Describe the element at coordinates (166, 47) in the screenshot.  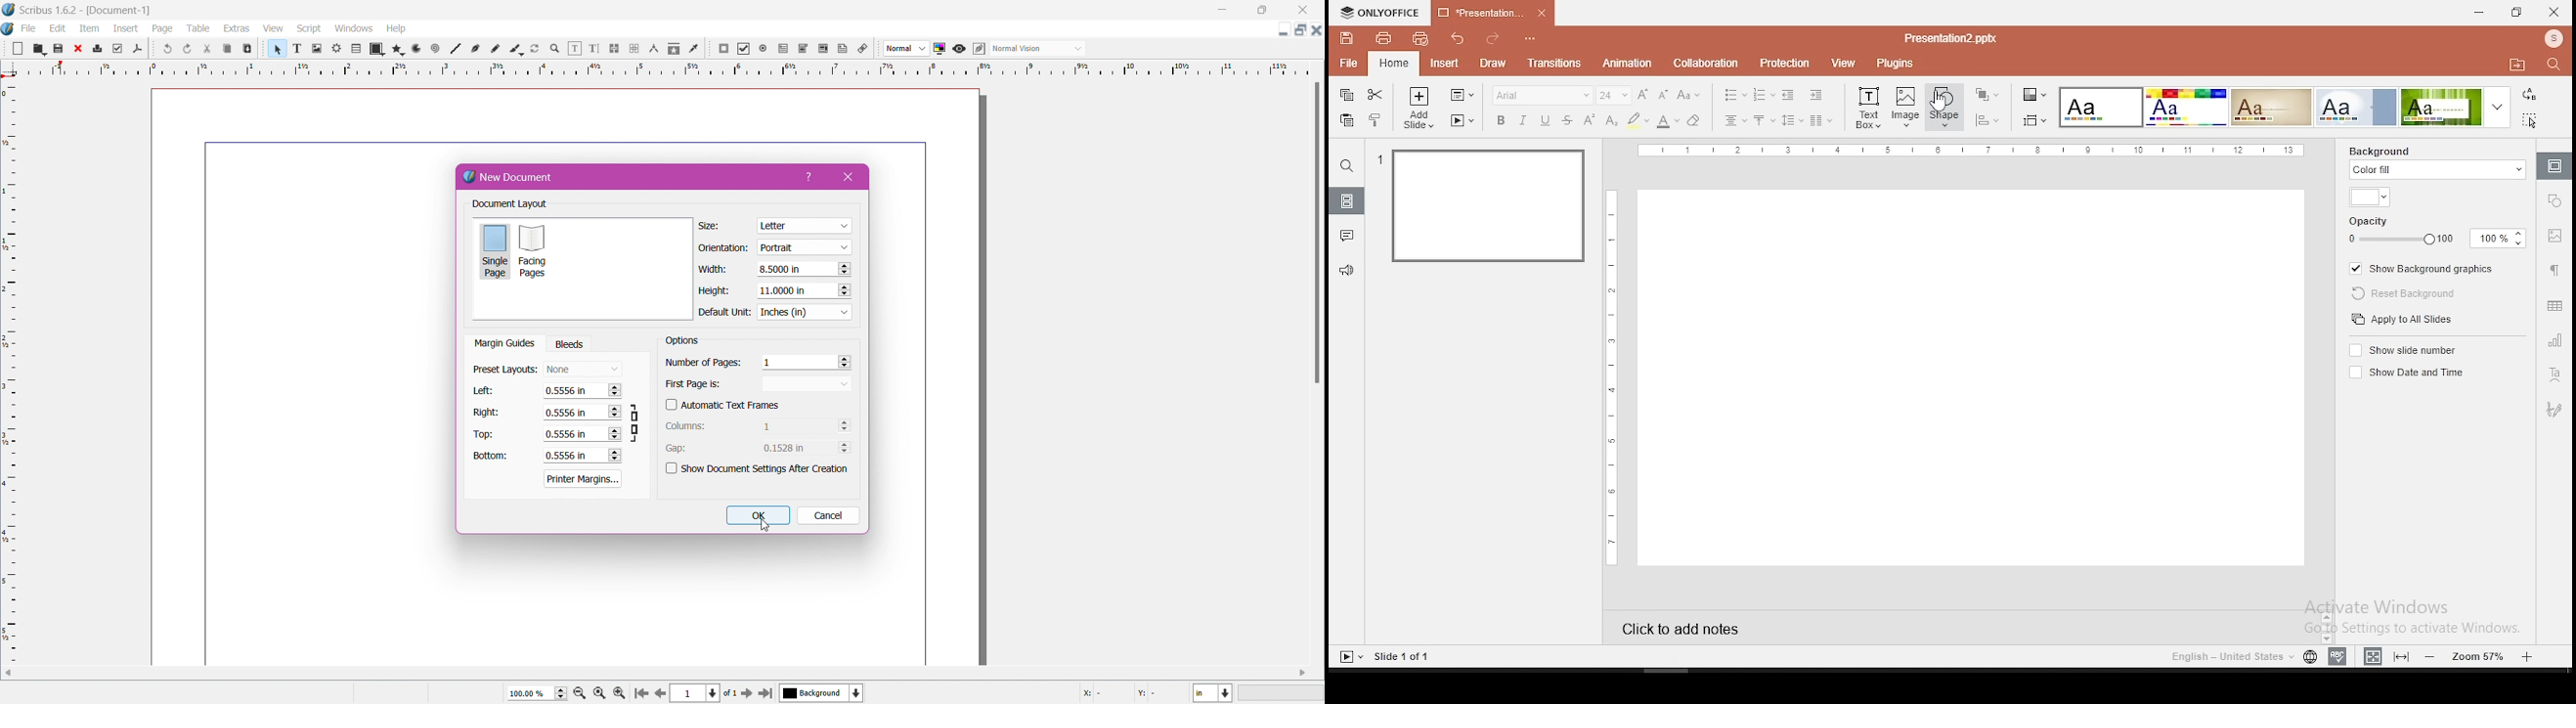
I see `icon` at that location.